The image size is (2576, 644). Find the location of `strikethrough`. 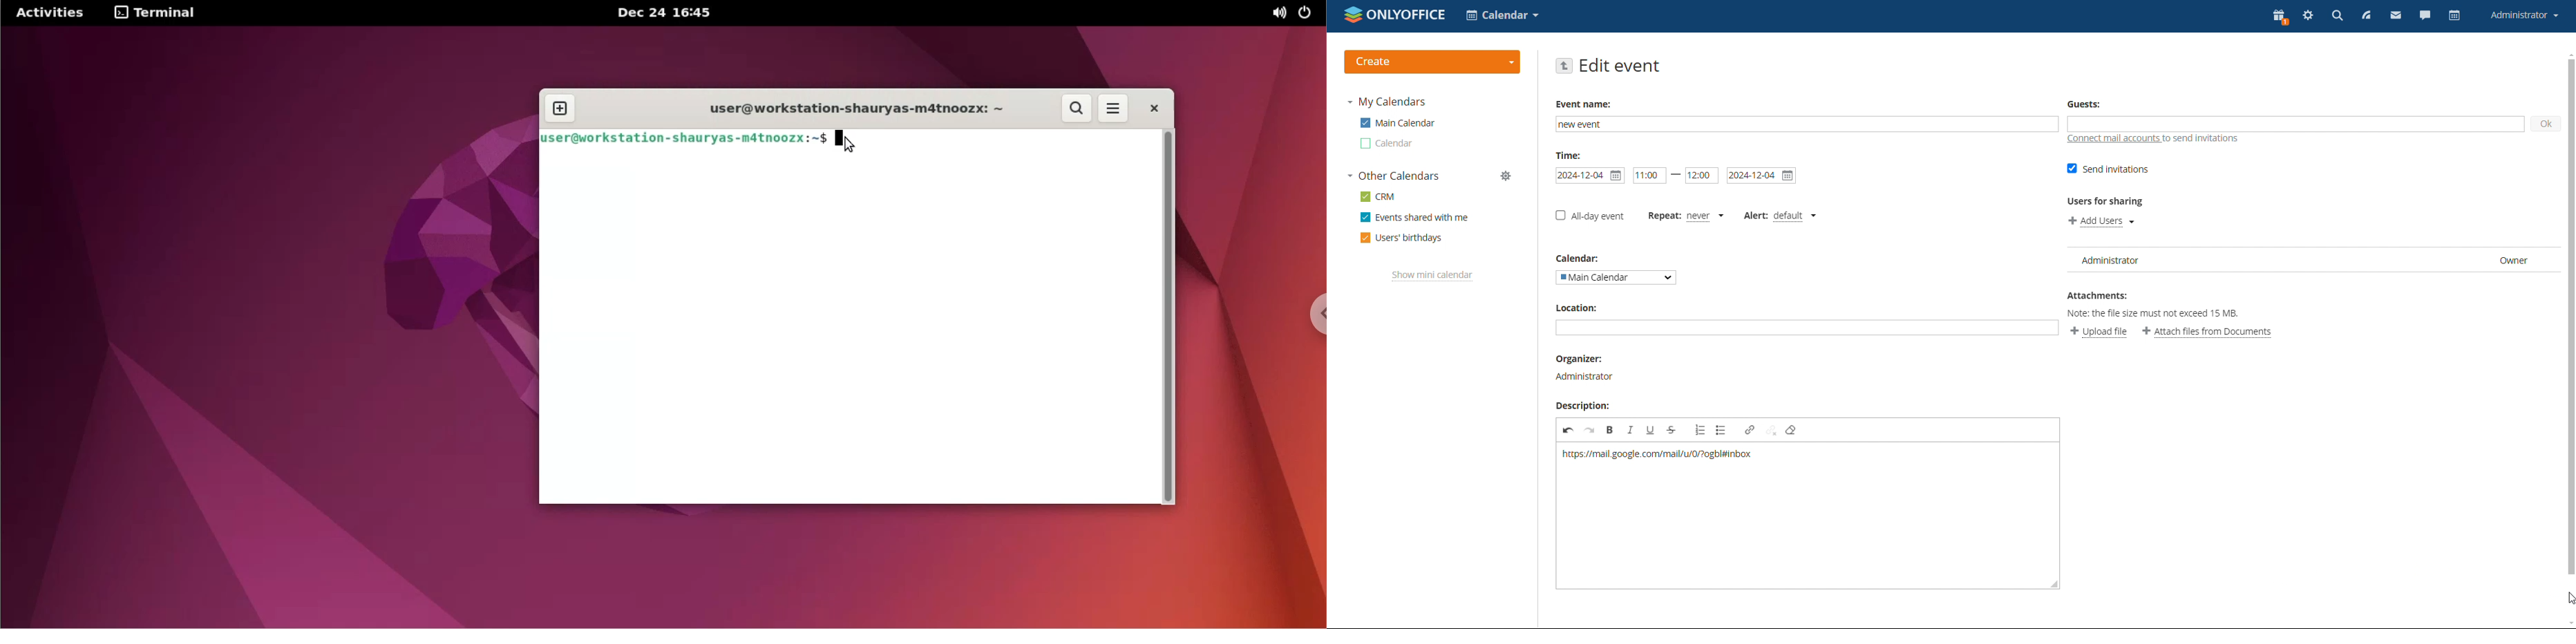

strikethrough is located at coordinates (1672, 429).